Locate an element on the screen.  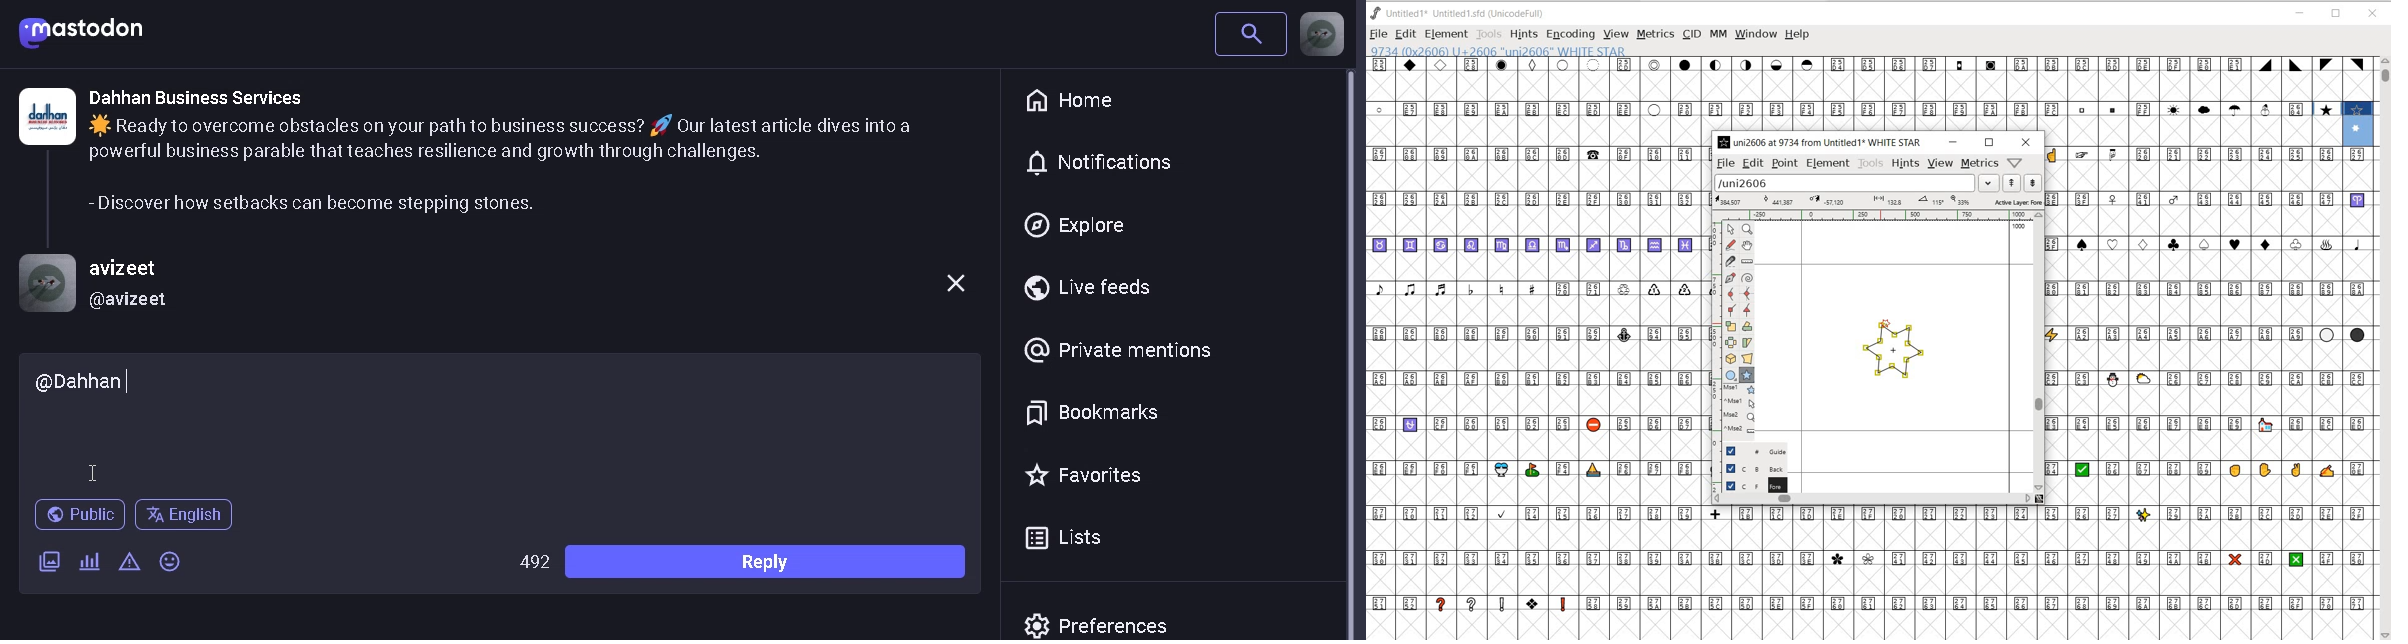
SCROLLBAR is located at coordinates (2384, 348).